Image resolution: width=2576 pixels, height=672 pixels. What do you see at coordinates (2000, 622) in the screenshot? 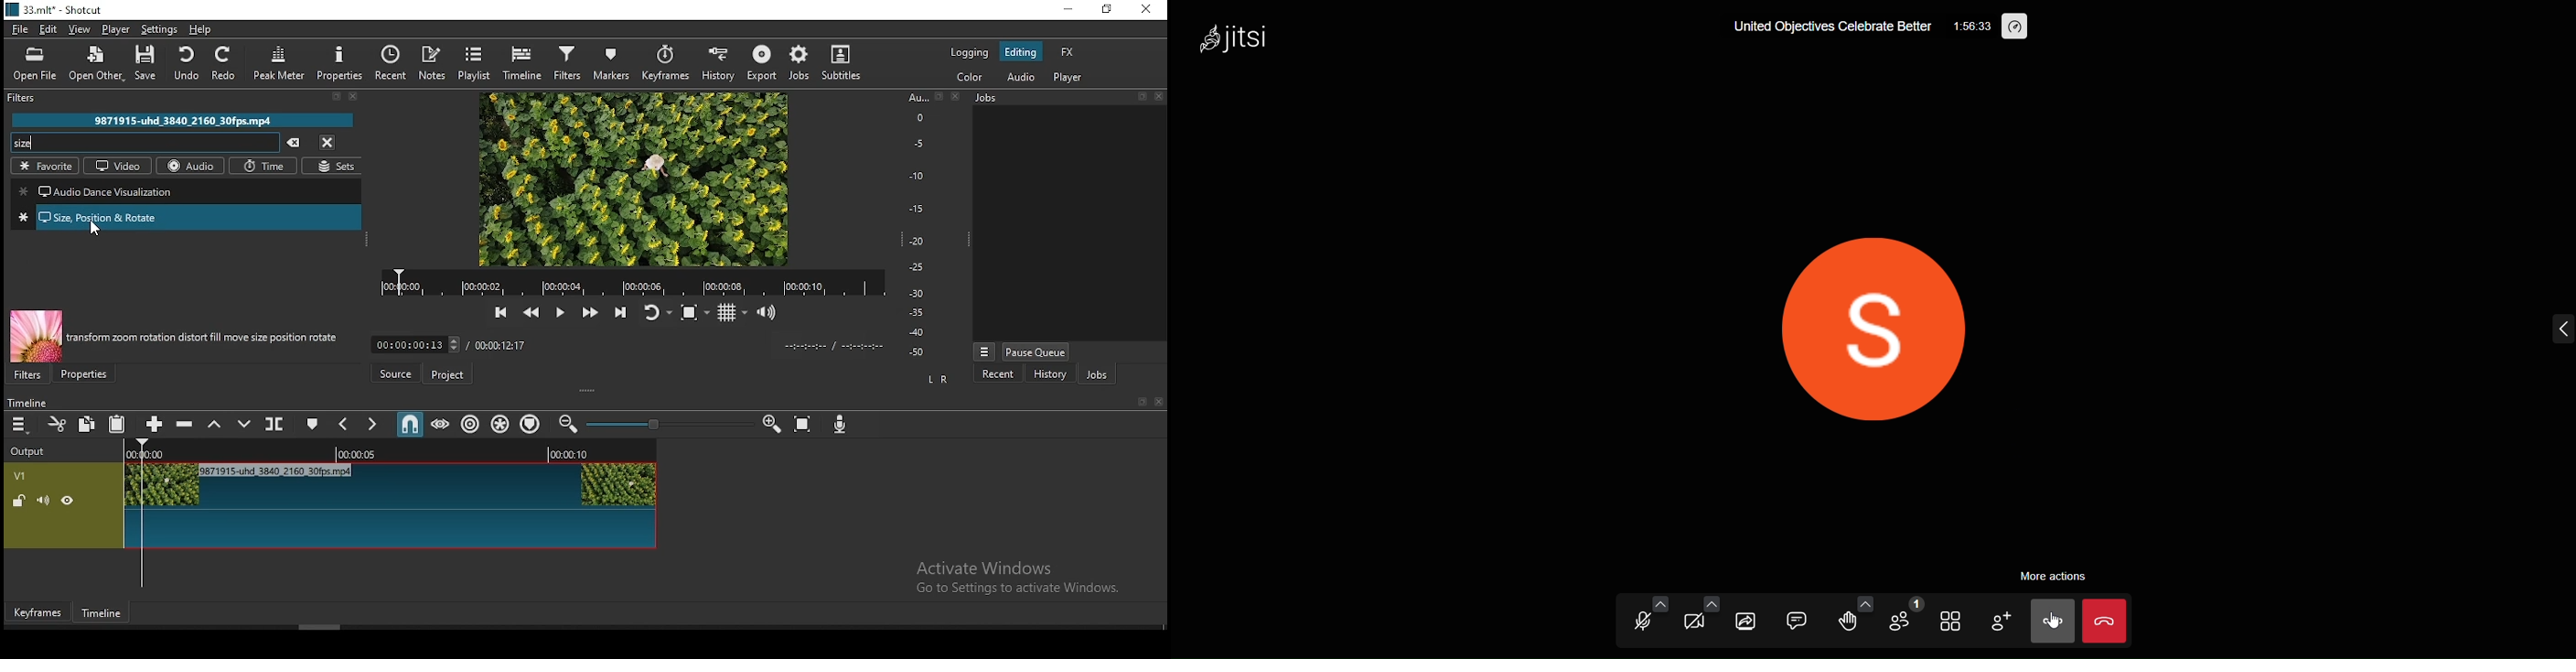
I see `invite people` at bounding box center [2000, 622].